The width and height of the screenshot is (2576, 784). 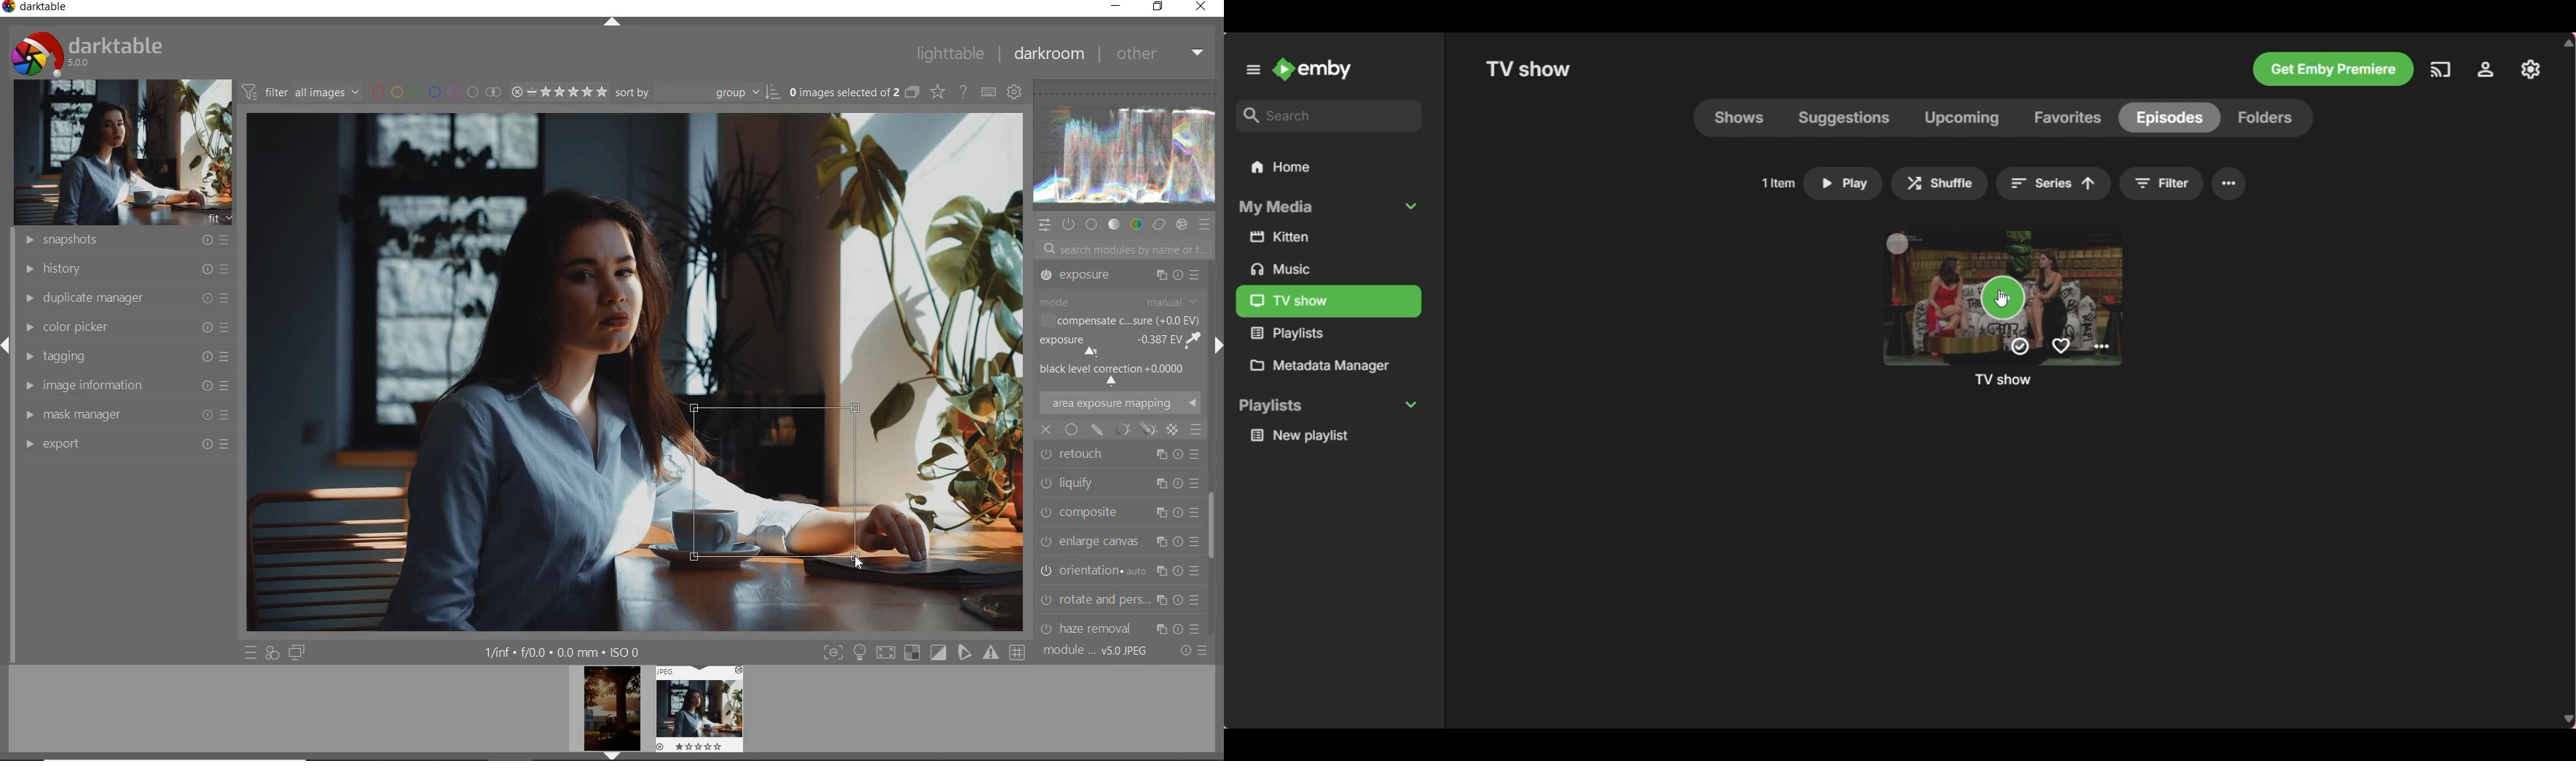 What do you see at coordinates (2066, 118) in the screenshot?
I see `Favorites` at bounding box center [2066, 118].